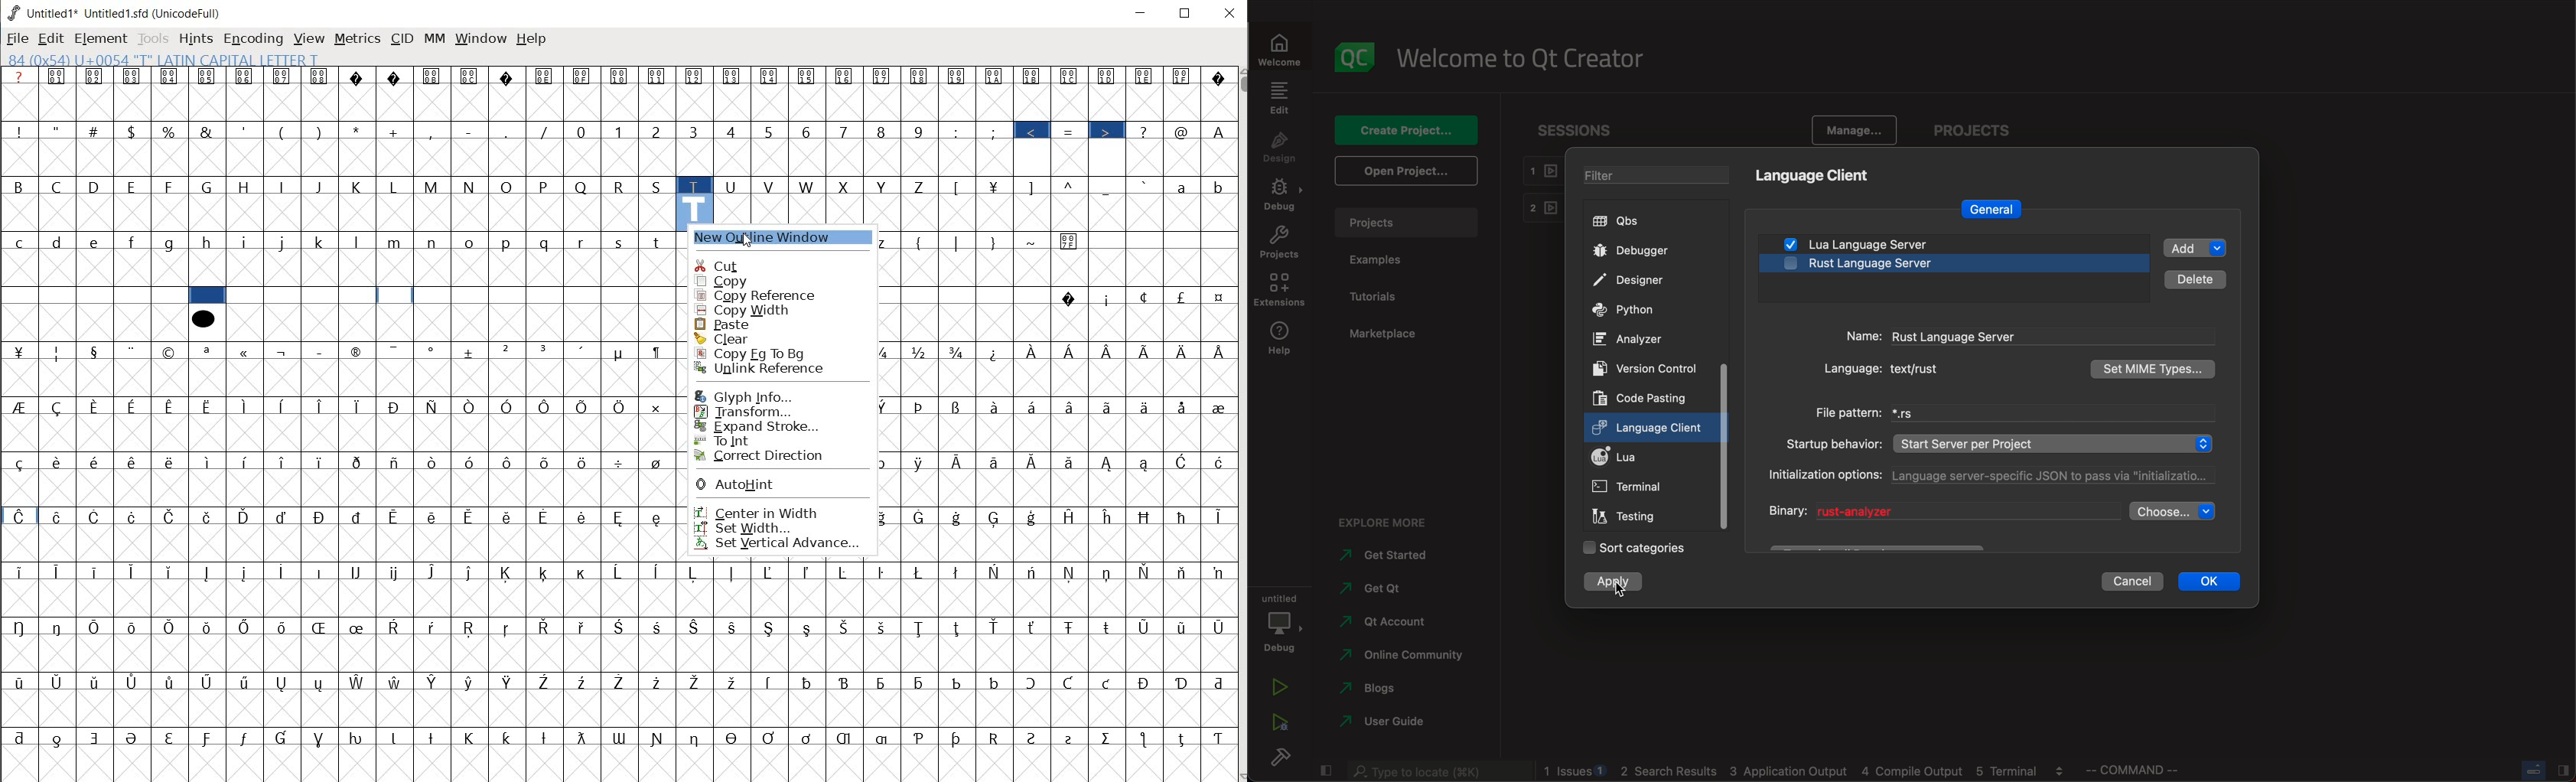 The height and width of the screenshot is (784, 2576). What do you see at coordinates (1184, 76) in the screenshot?
I see `Symbol` at bounding box center [1184, 76].